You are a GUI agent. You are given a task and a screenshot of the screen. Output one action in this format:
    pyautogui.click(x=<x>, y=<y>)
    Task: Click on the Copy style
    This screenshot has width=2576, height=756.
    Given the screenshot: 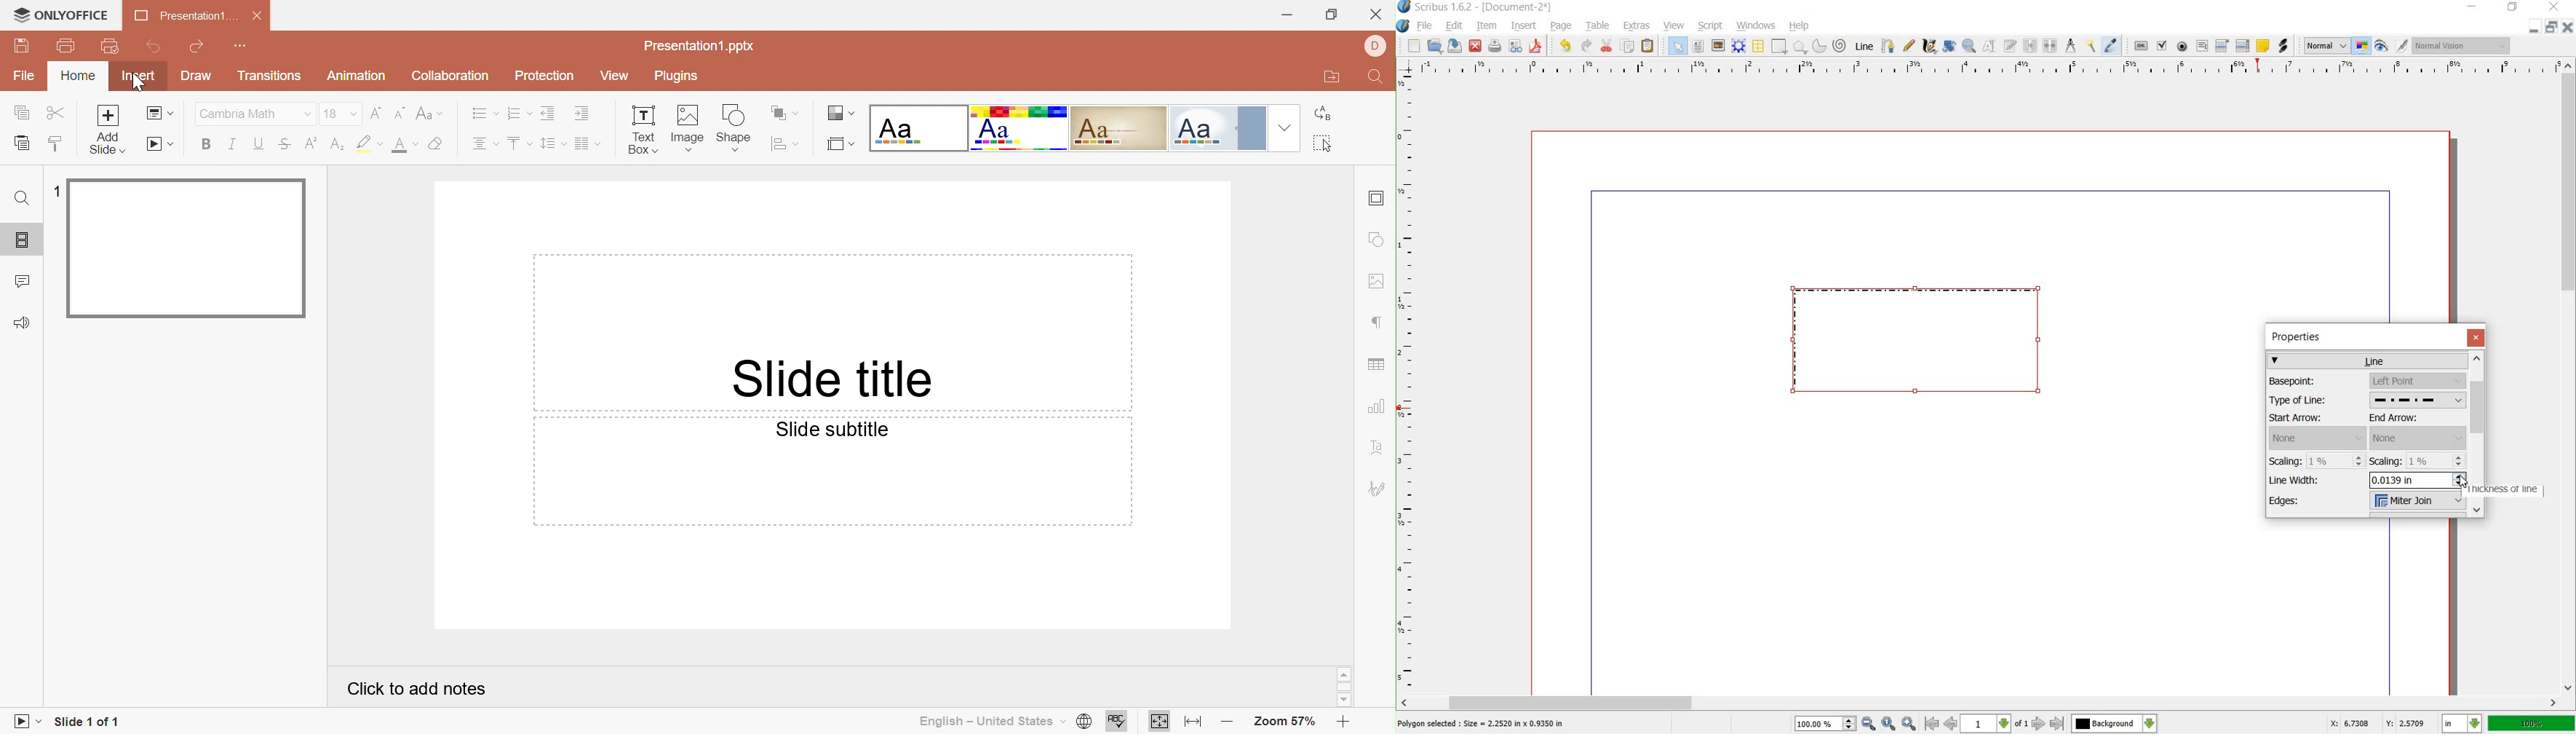 What is the action you would take?
    pyautogui.click(x=56, y=145)
    